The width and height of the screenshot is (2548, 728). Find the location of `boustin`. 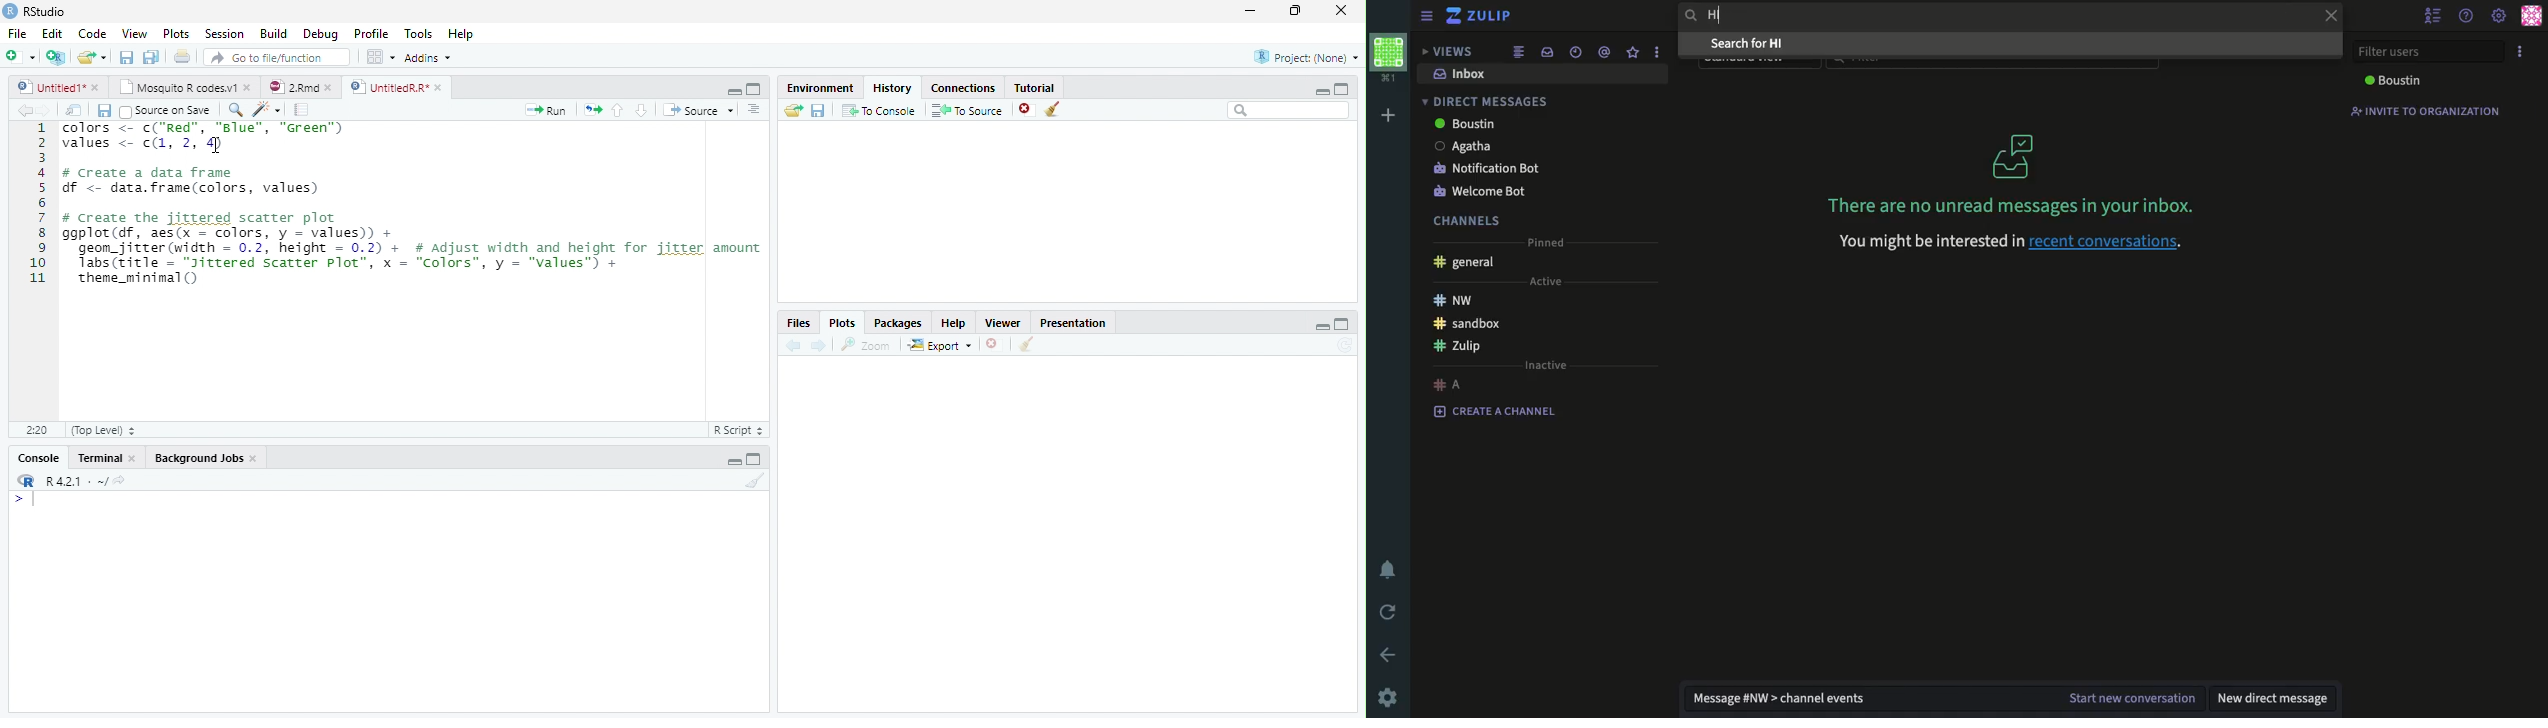

boustin is located at coordinates (1464, 124).